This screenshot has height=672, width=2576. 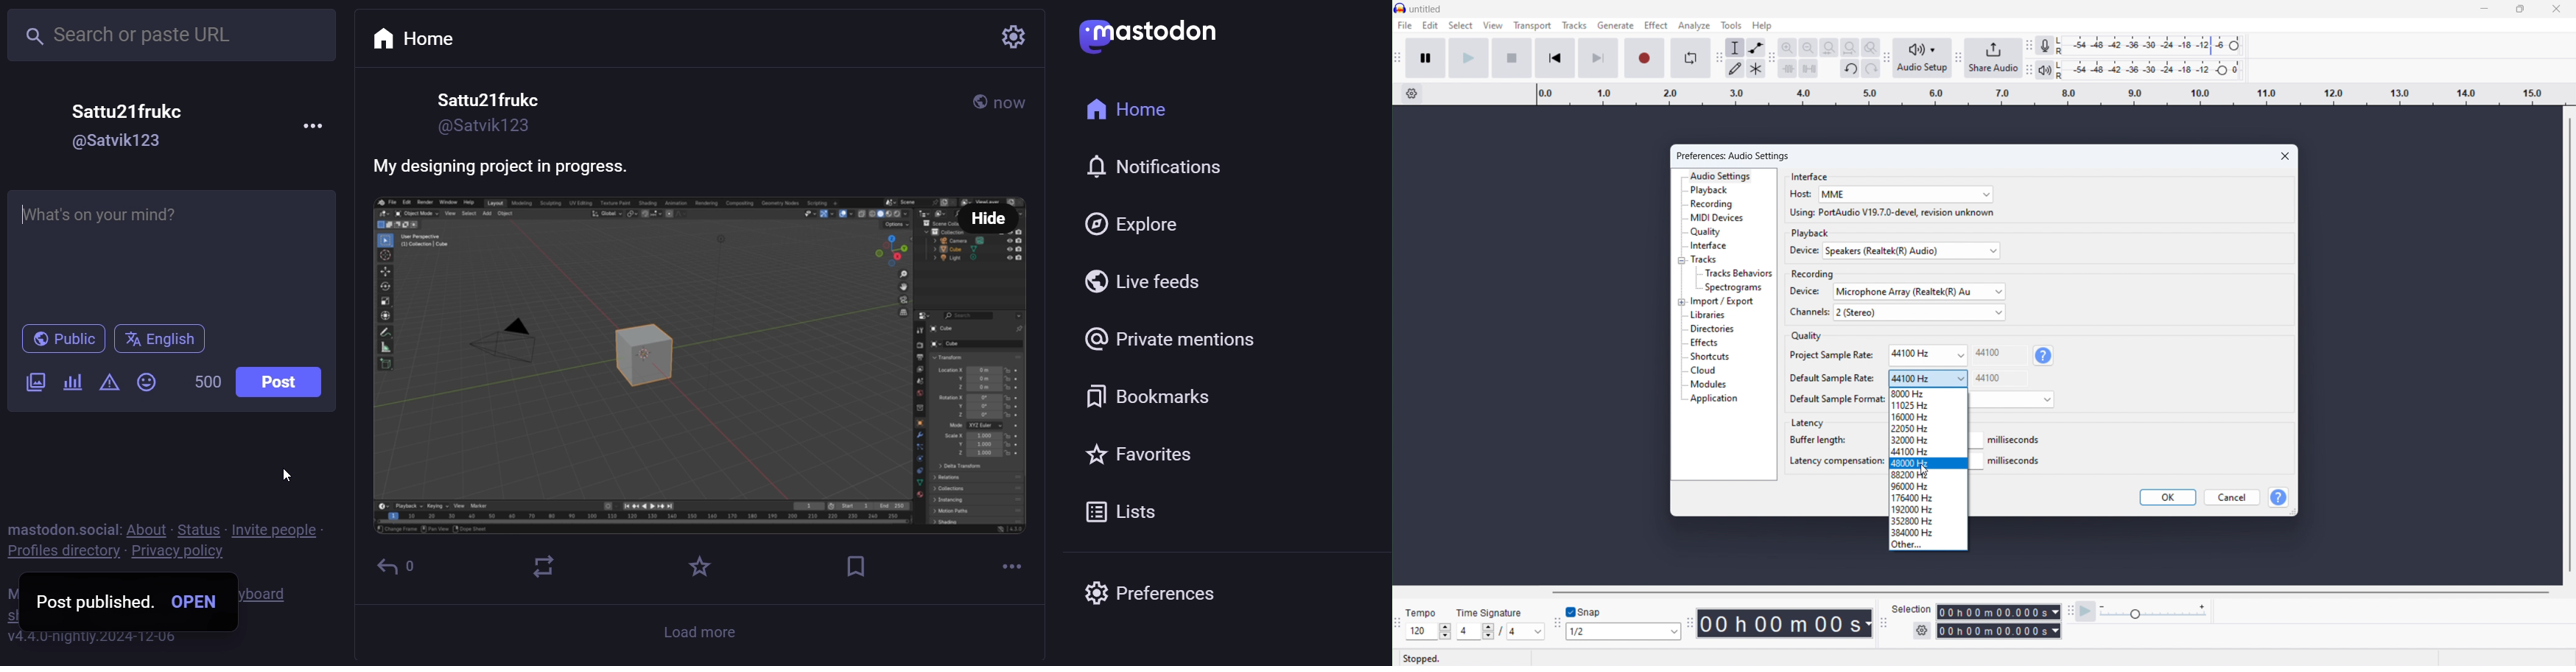 I want to click on set time signature, so click(x=1499, y=631).